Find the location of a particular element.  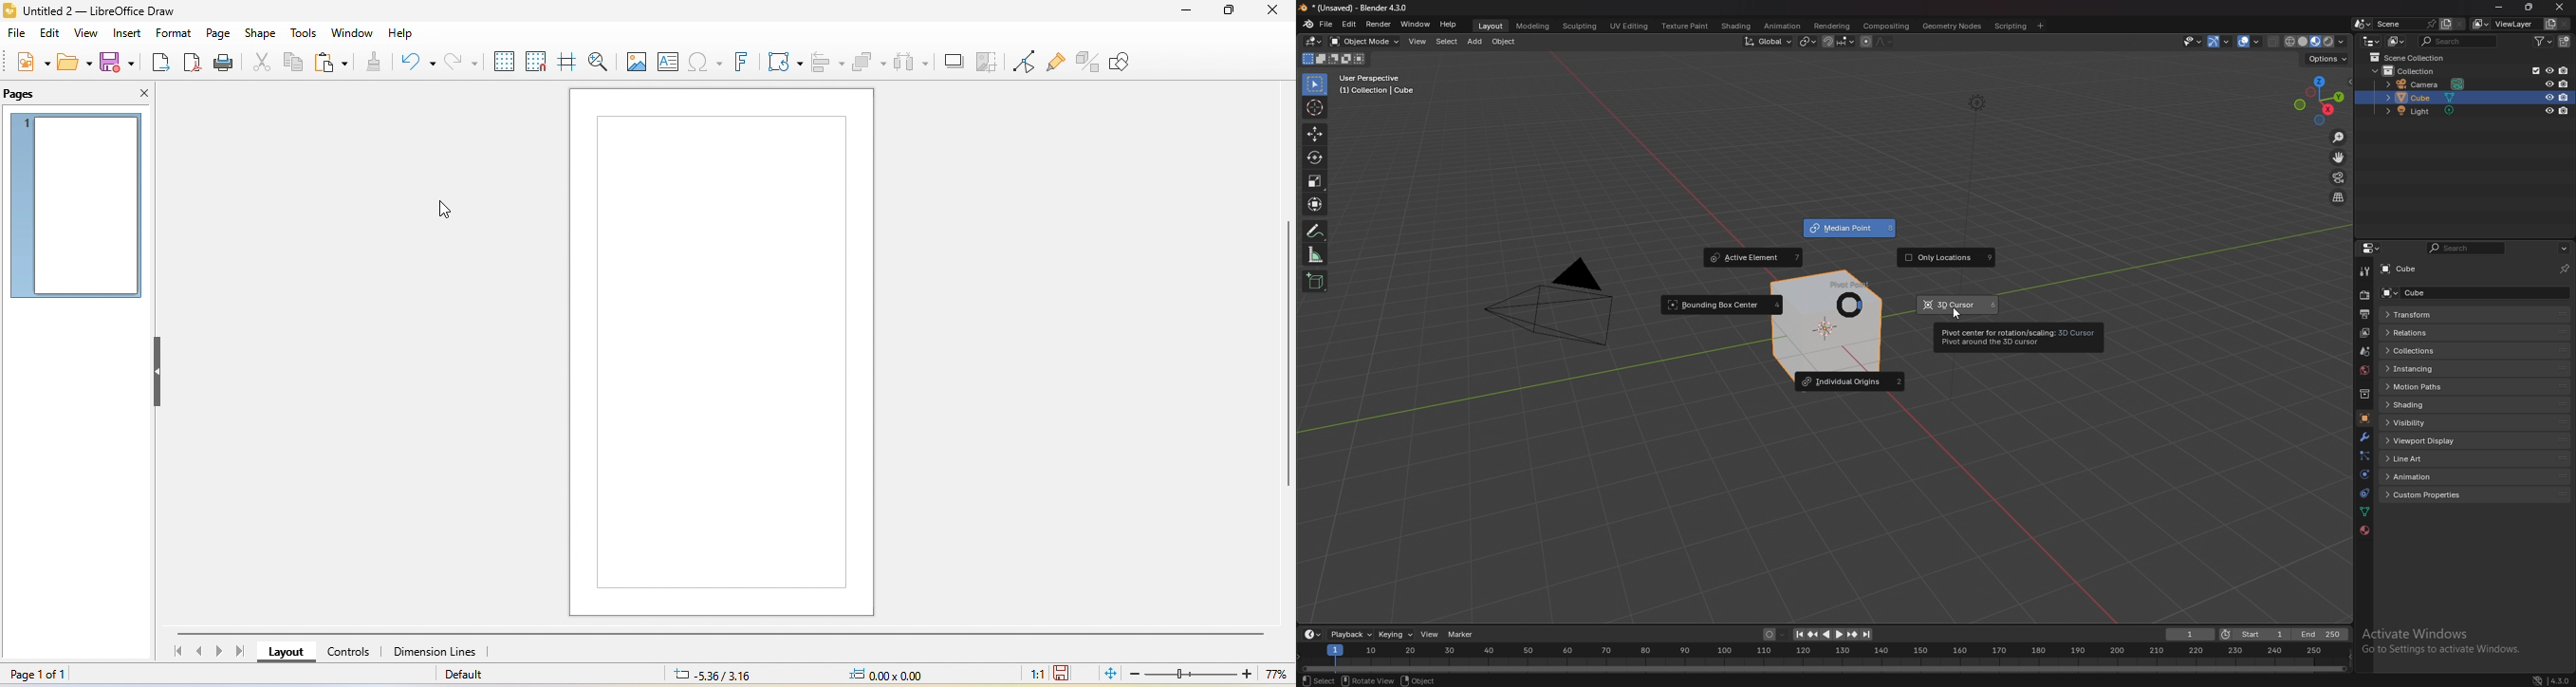

clone formatting is located at coordinates (375, 62).